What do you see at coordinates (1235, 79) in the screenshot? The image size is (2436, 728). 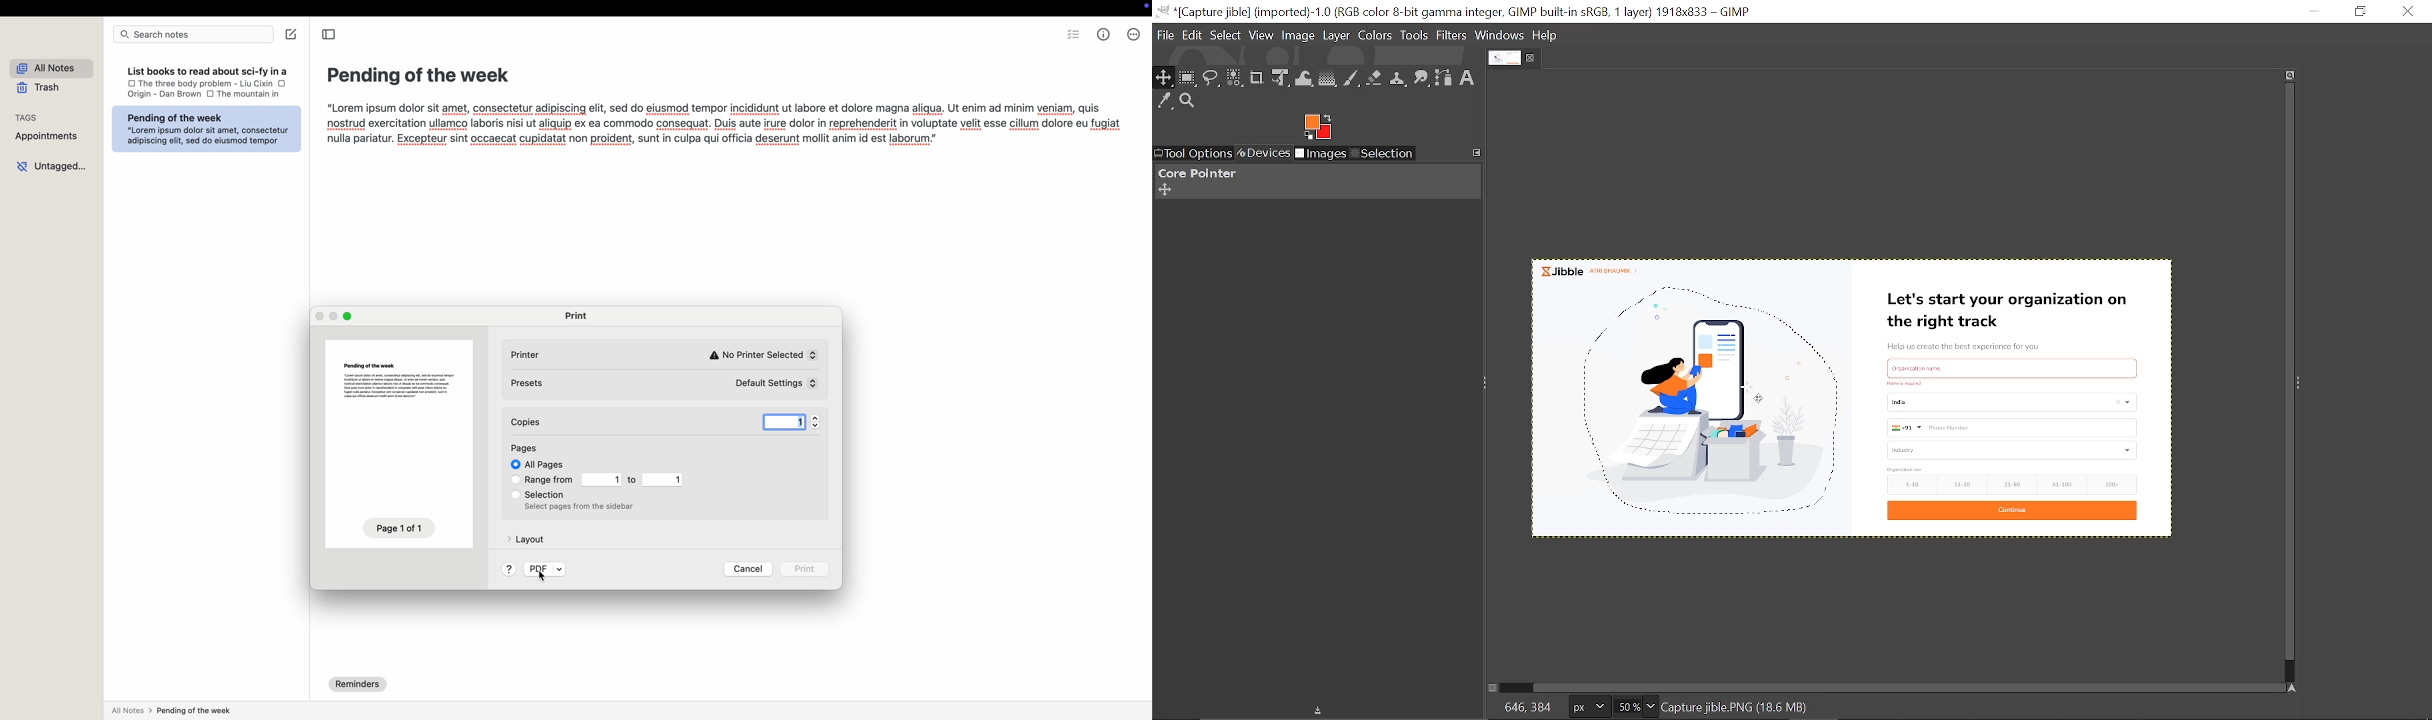 I see `Select by color` at bounding box center [1235, 79].